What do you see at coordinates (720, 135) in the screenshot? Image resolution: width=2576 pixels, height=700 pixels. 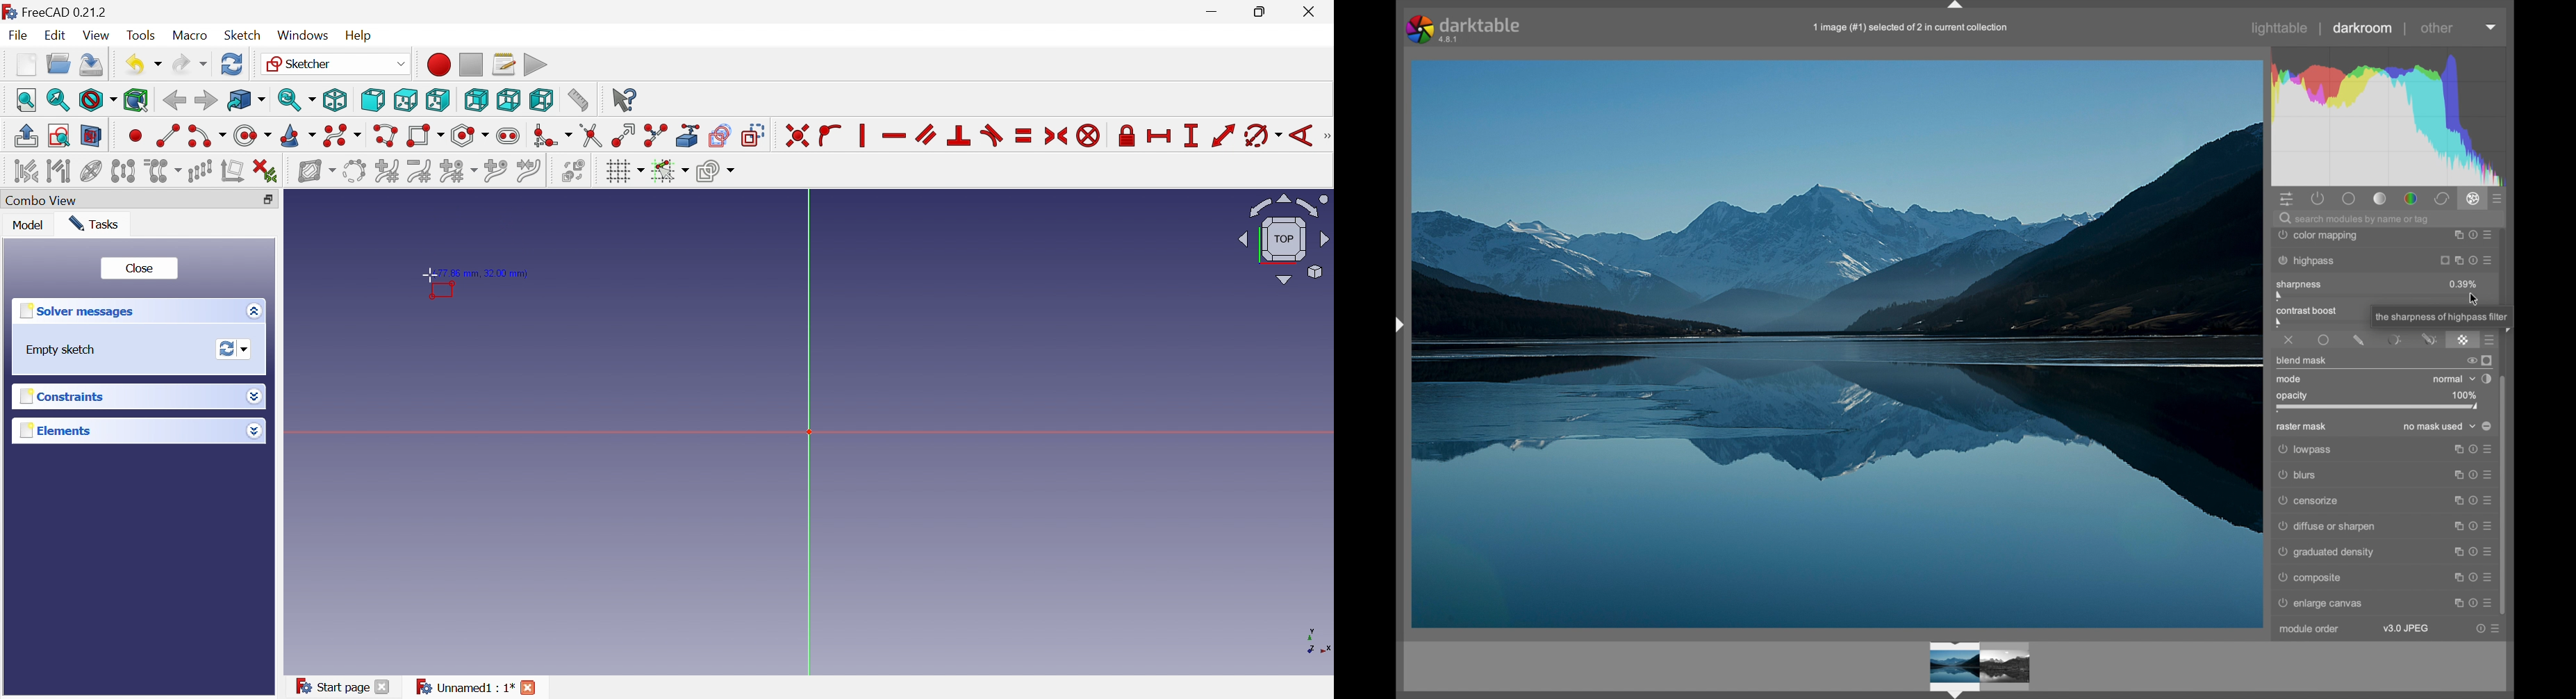 I see `Create carbon copy` at bounding box center [720, 135].